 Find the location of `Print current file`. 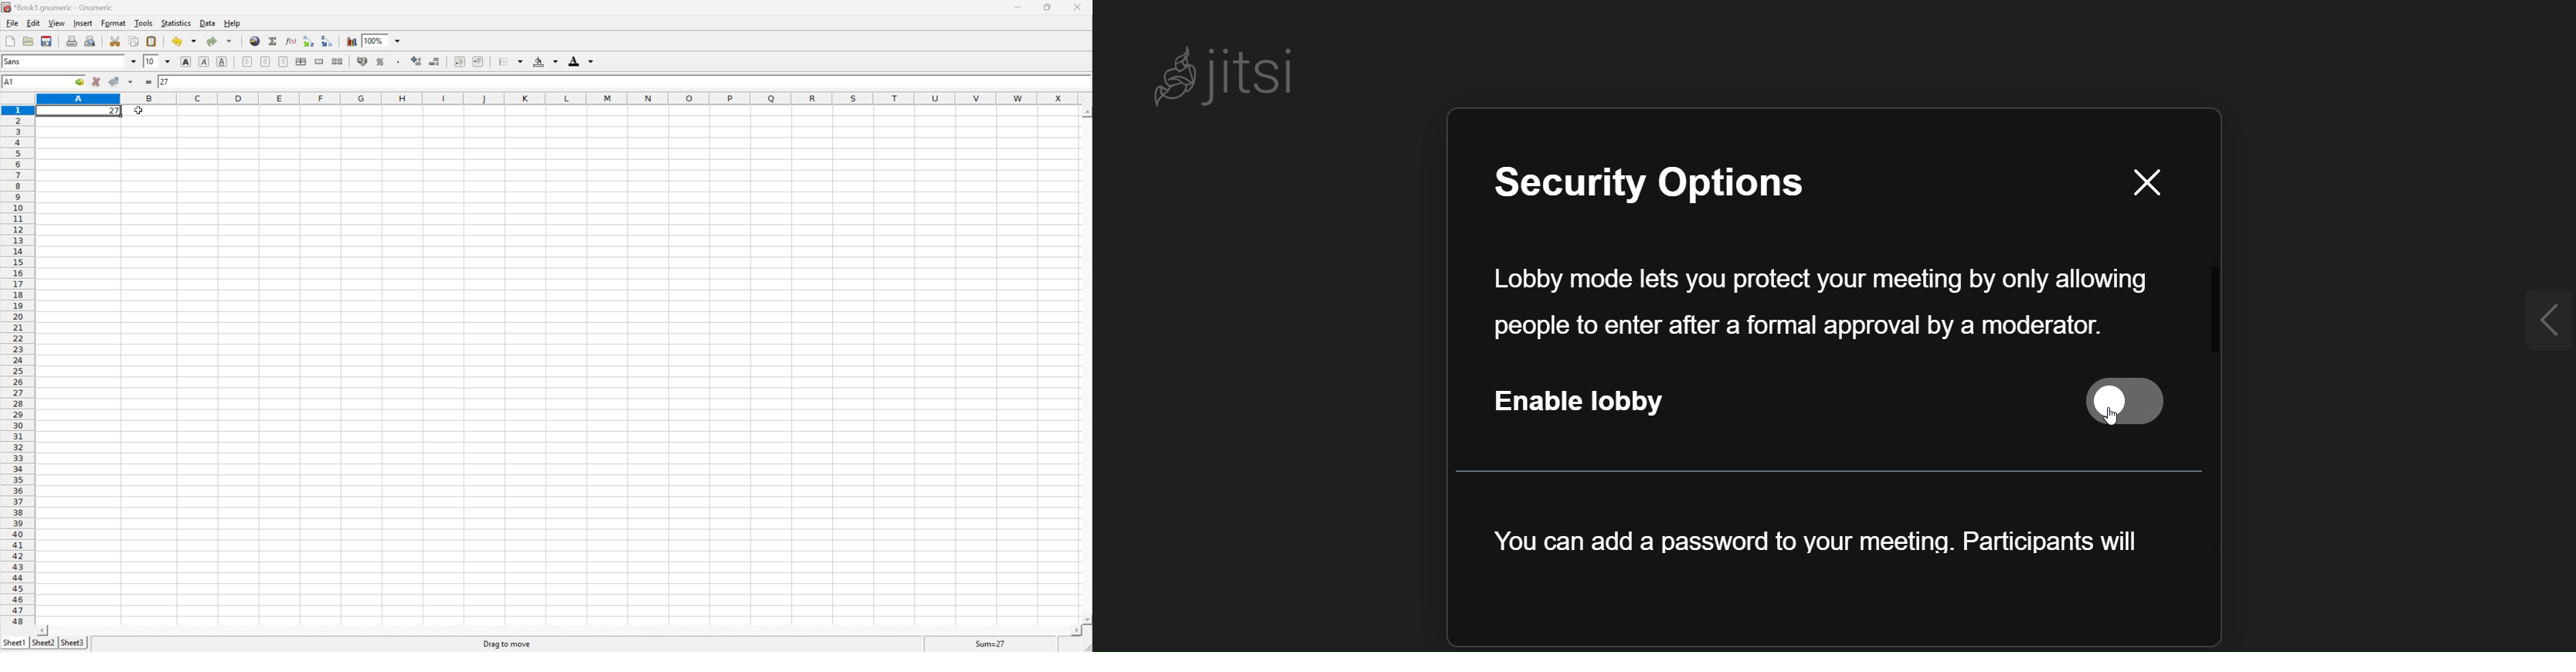

Print current file is located at coordinates (73, 40).